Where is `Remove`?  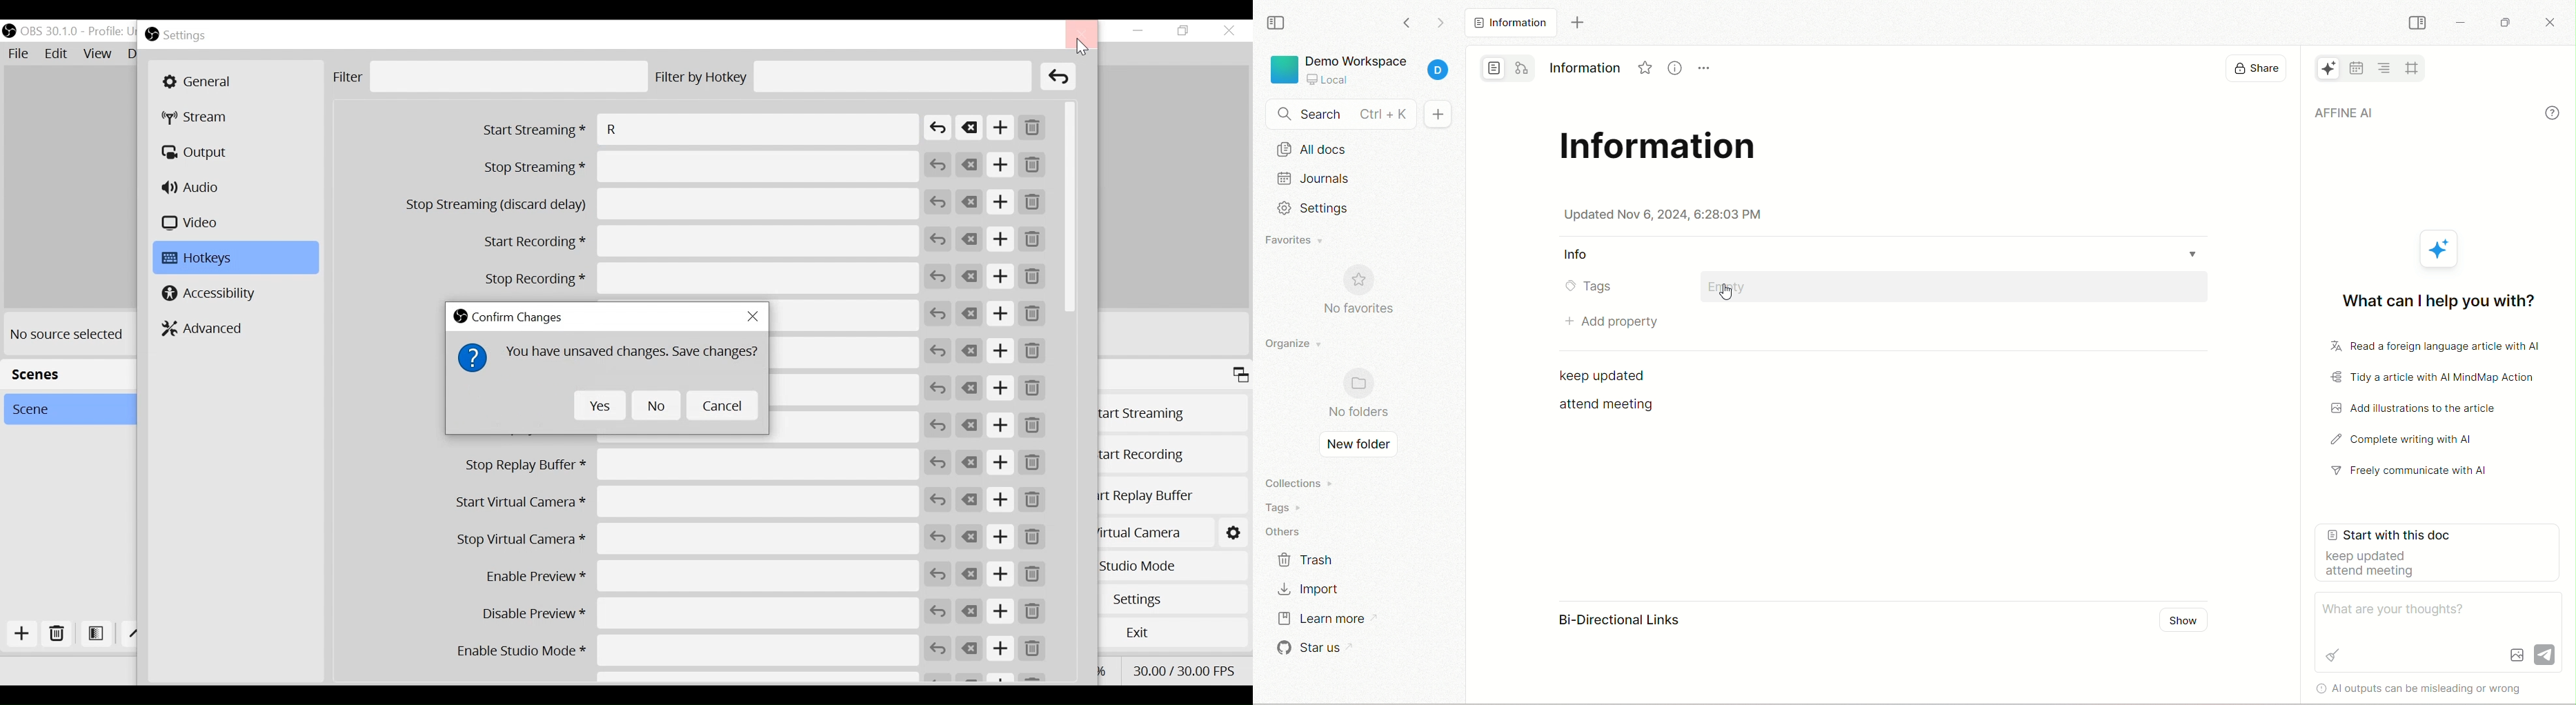 Remove is located at coordinates (1033, 501).